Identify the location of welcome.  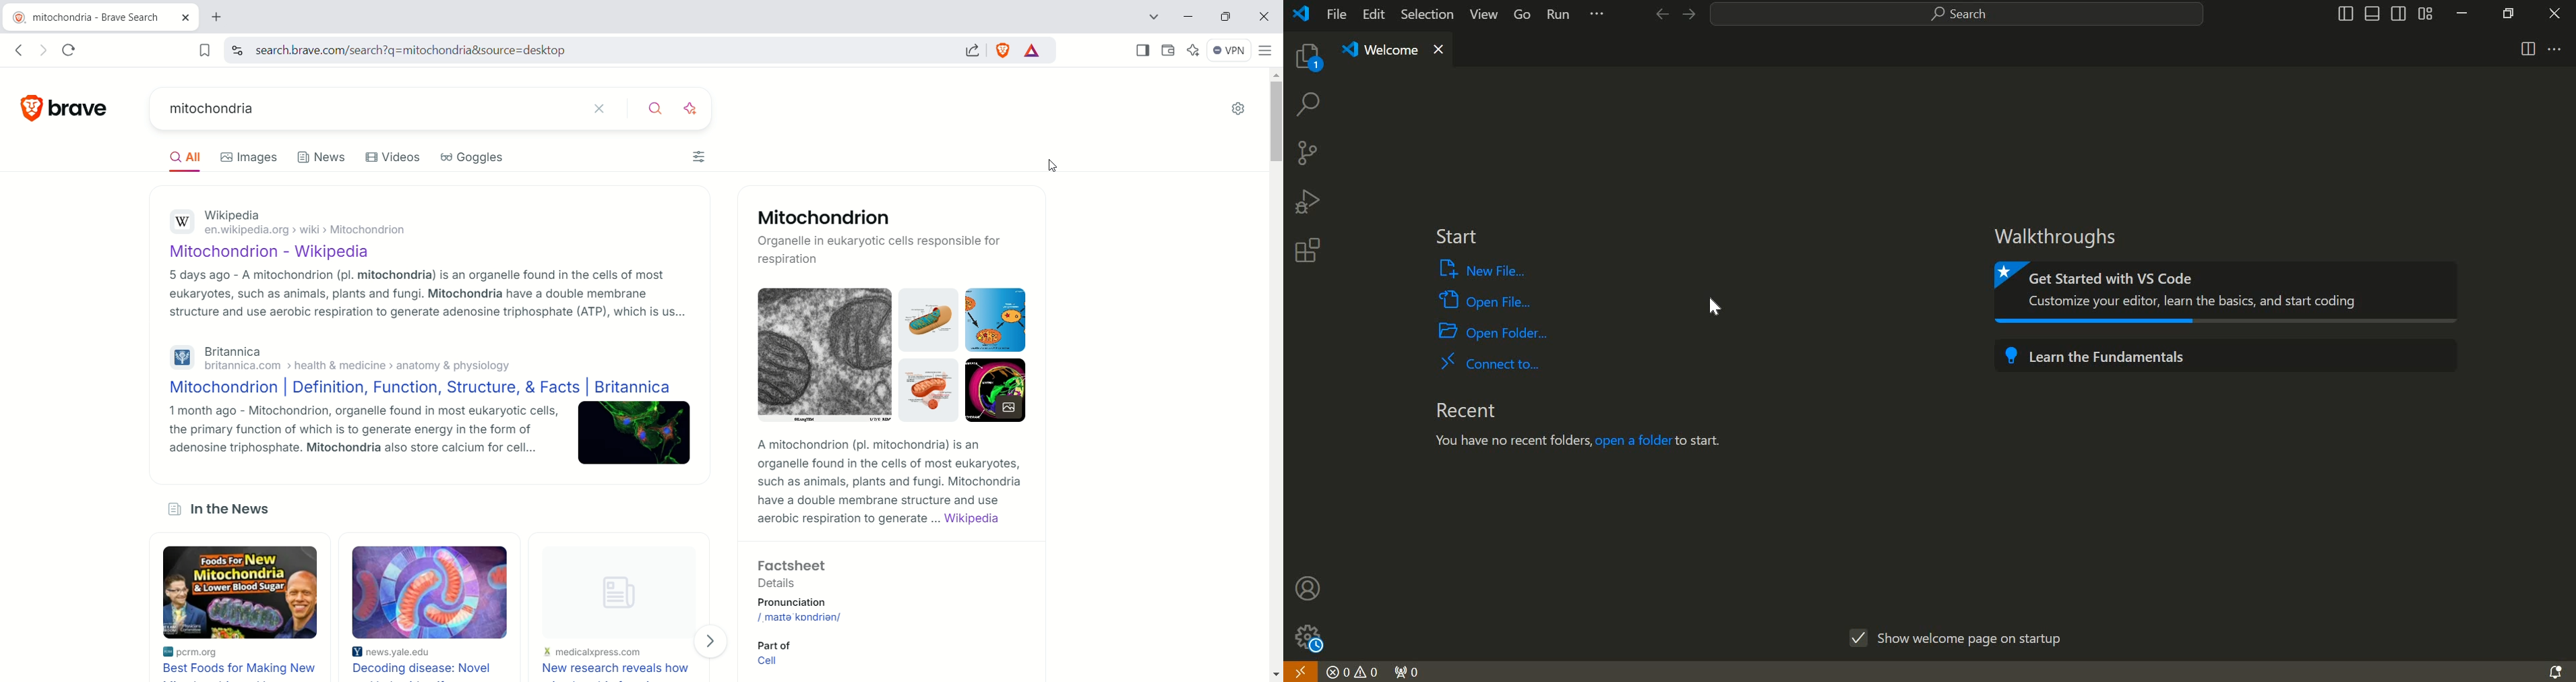
(1392, 51).